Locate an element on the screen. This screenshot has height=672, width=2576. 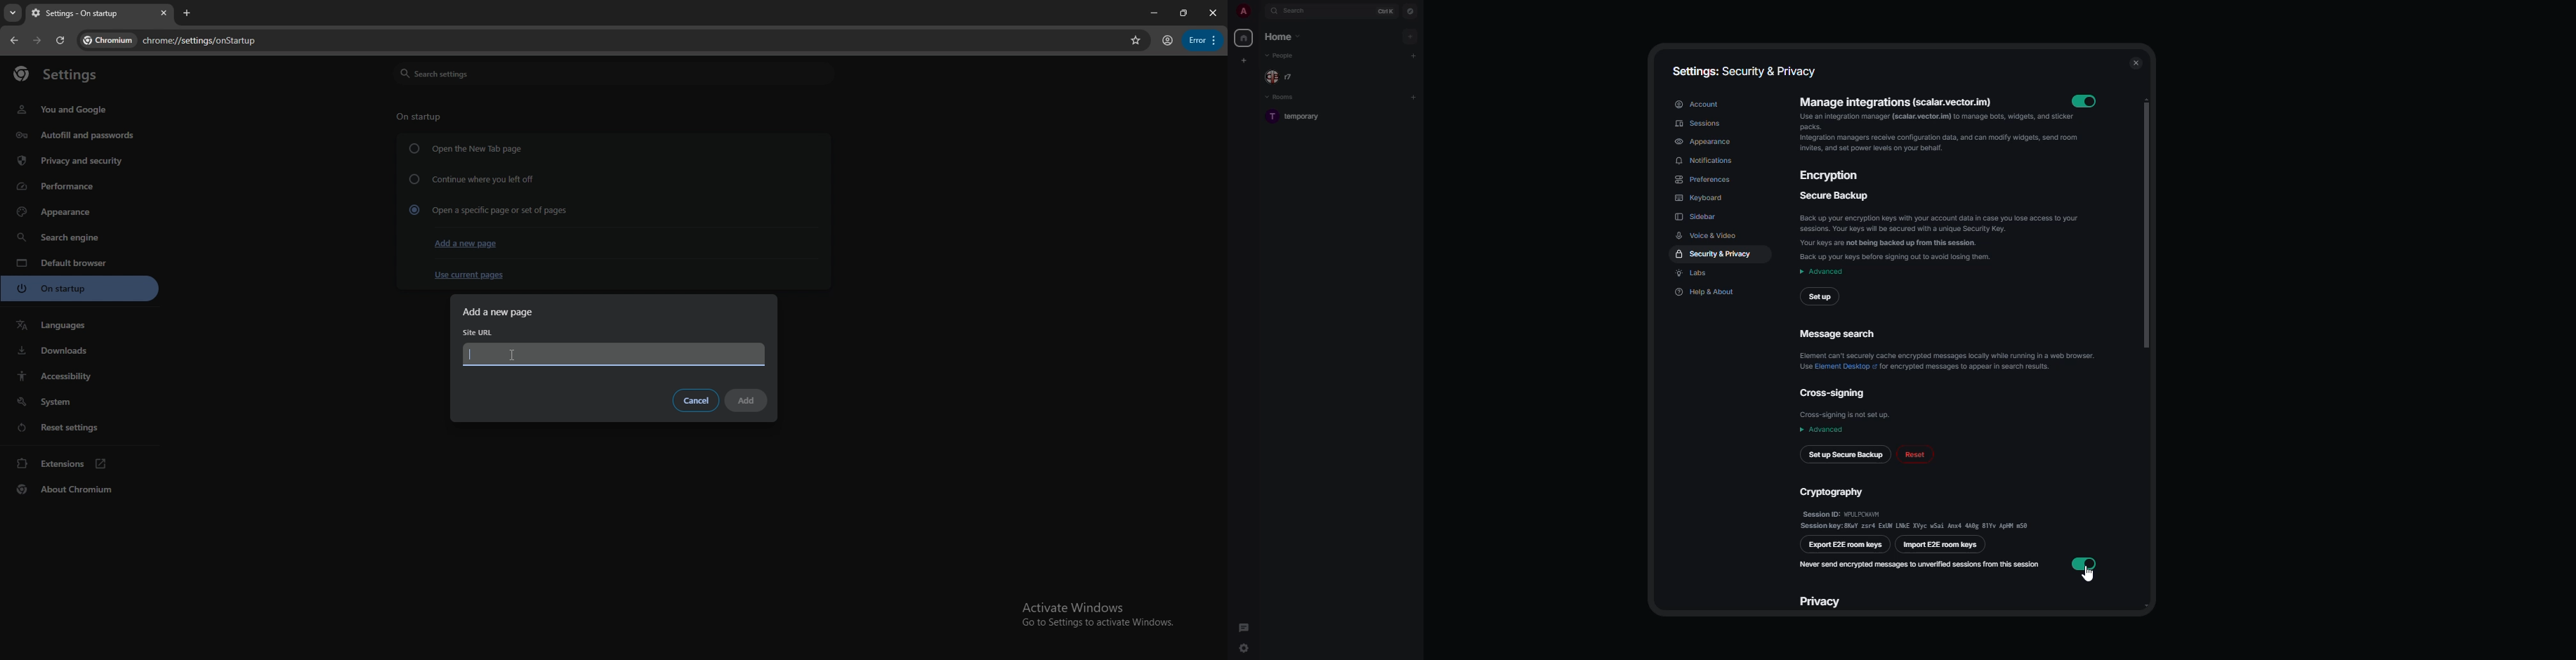
reset is located at coordinates (1924, 457).